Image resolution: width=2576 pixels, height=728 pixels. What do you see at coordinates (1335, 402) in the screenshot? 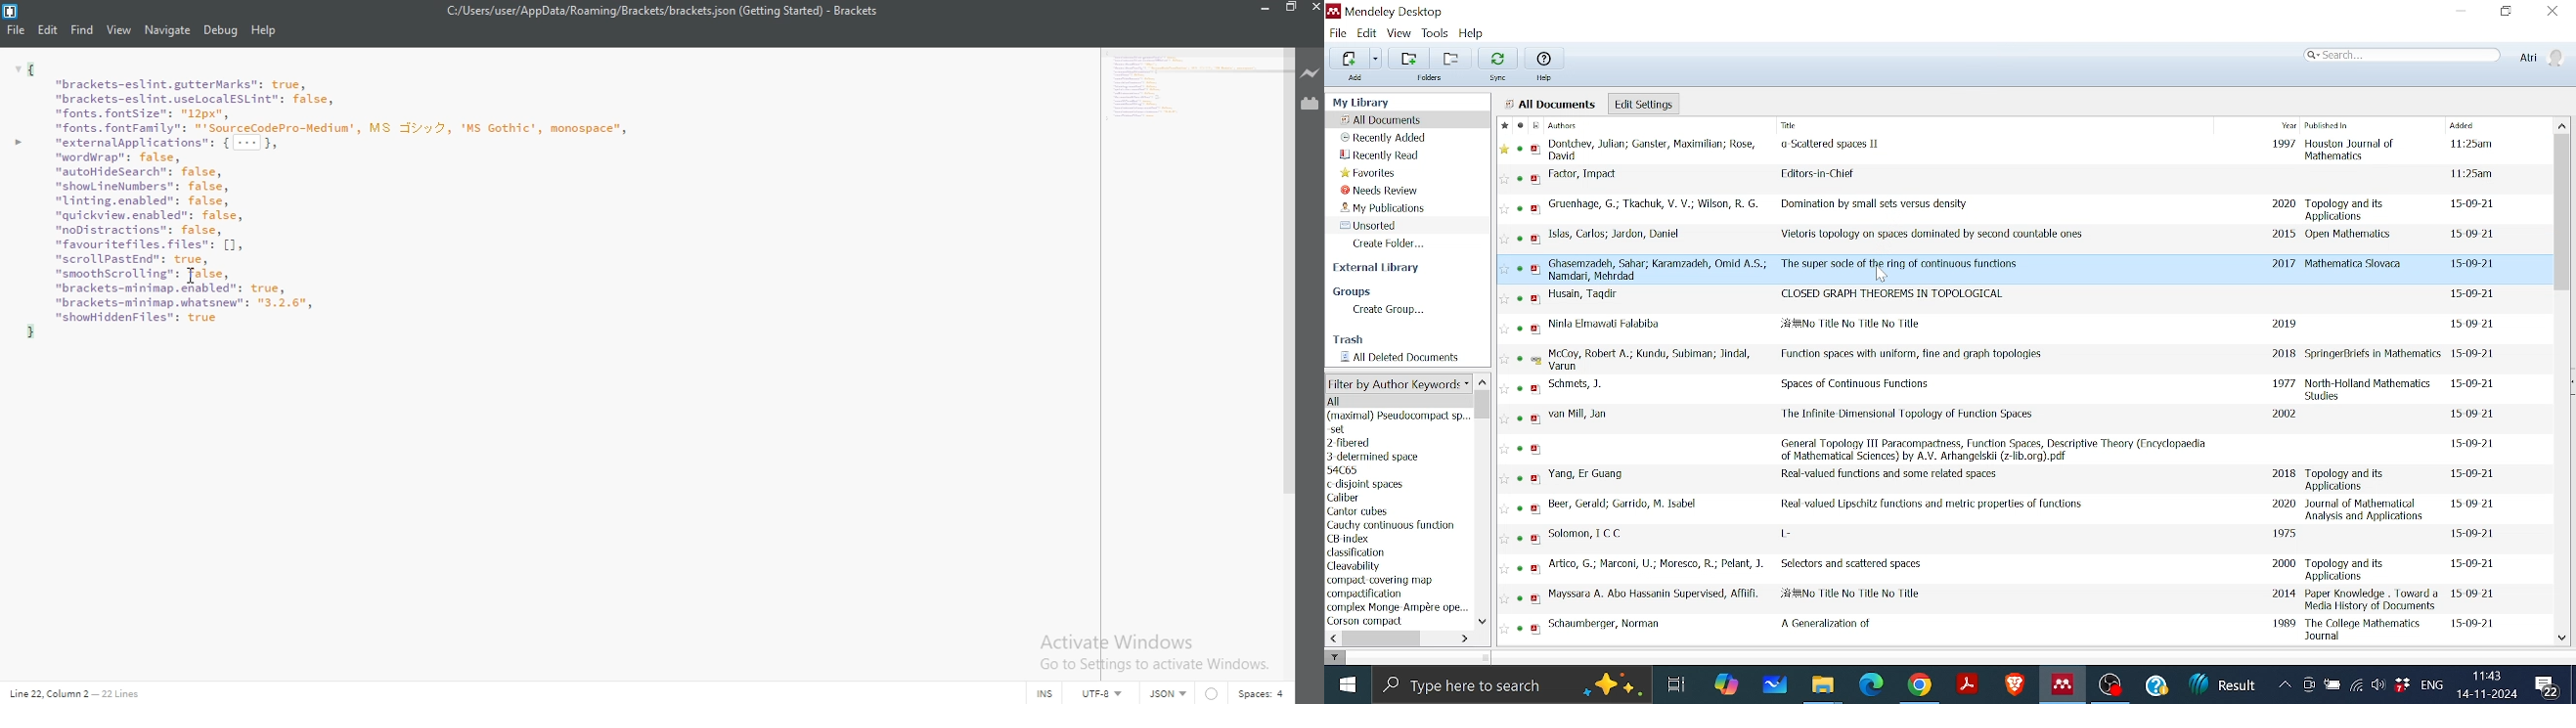
I see `All` at bounding box center [1335, 402].